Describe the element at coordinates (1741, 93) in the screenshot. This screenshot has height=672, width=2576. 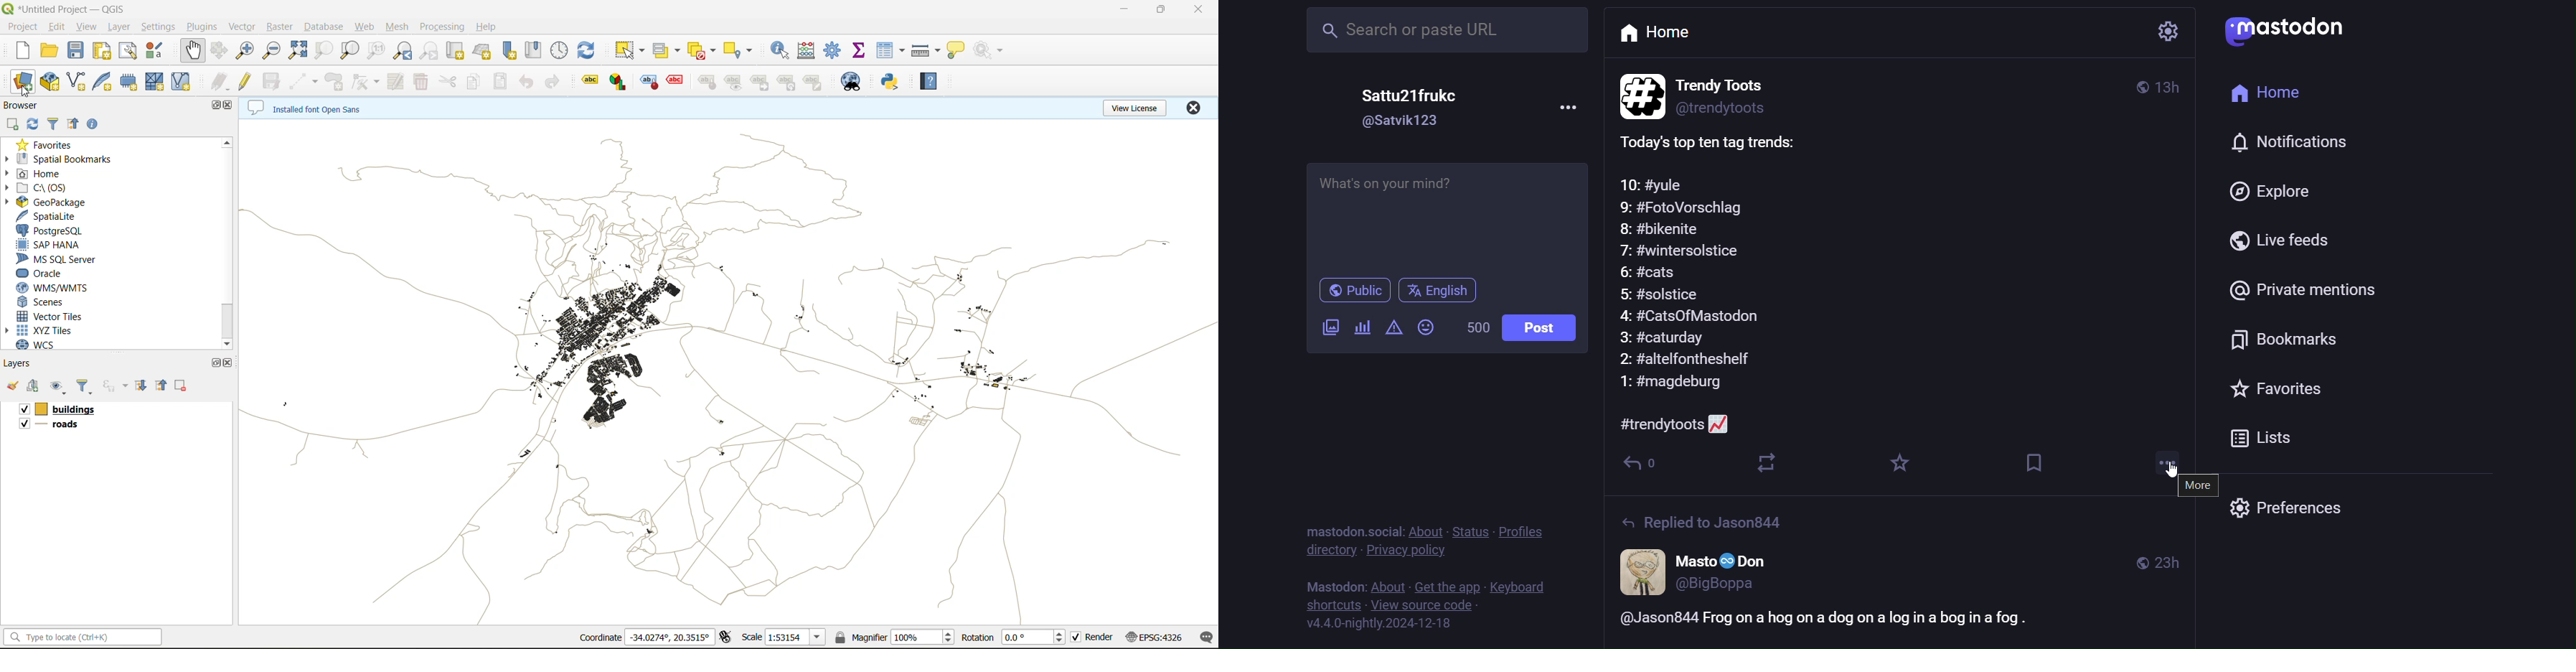
I see `user information` at that location.